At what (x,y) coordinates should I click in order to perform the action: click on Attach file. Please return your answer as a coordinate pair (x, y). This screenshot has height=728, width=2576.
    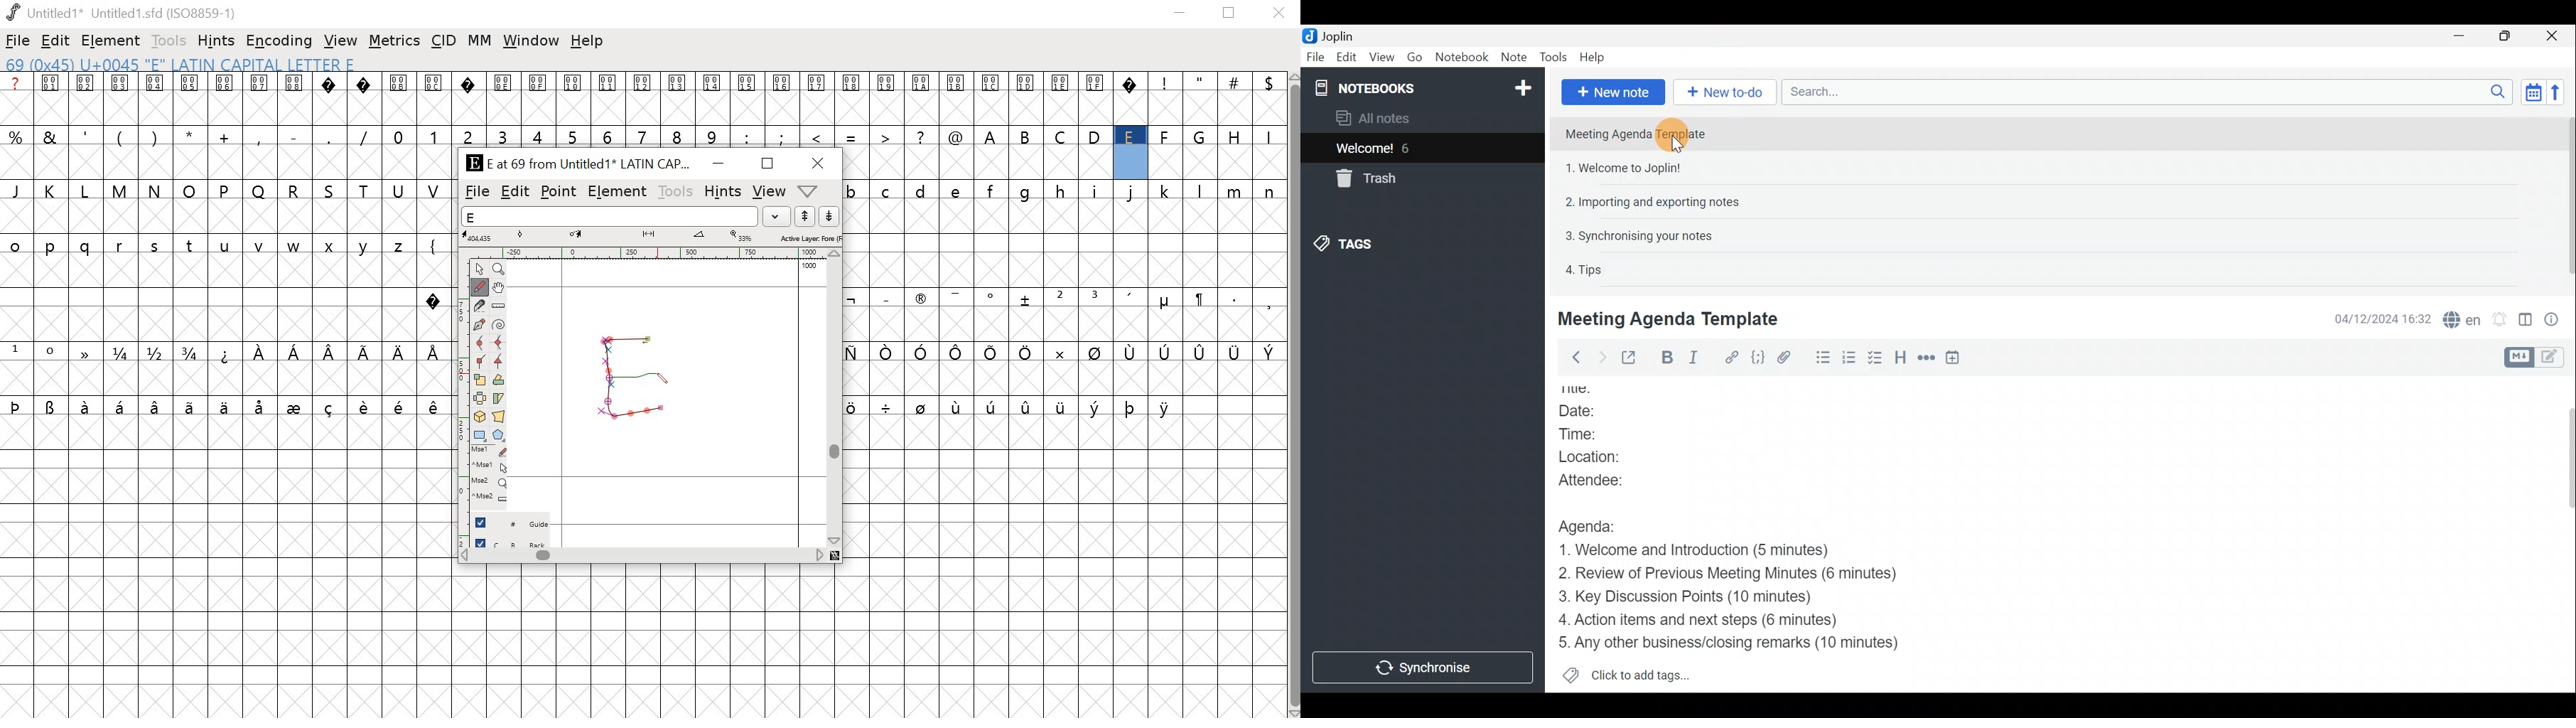
    Looking at the image, I should click on (1790, 358).